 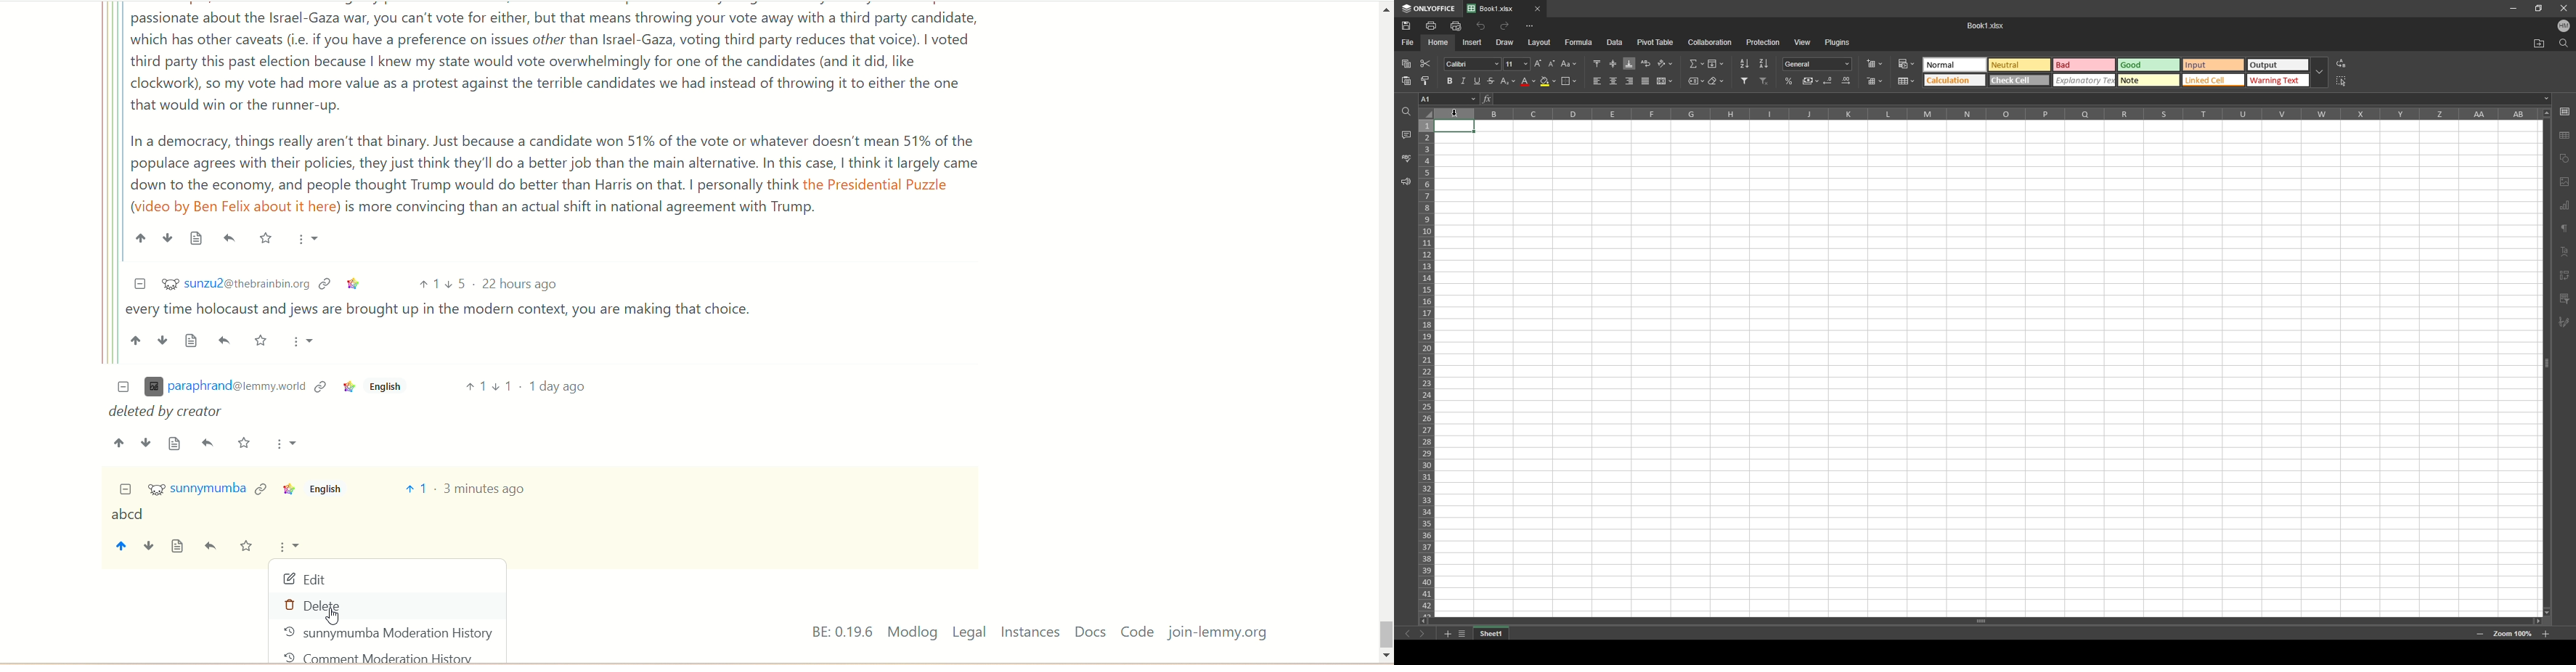 What do you see at coordinates (141, 238) in the screenshot?
I see `Upvote` at bounding box center [141, 238].